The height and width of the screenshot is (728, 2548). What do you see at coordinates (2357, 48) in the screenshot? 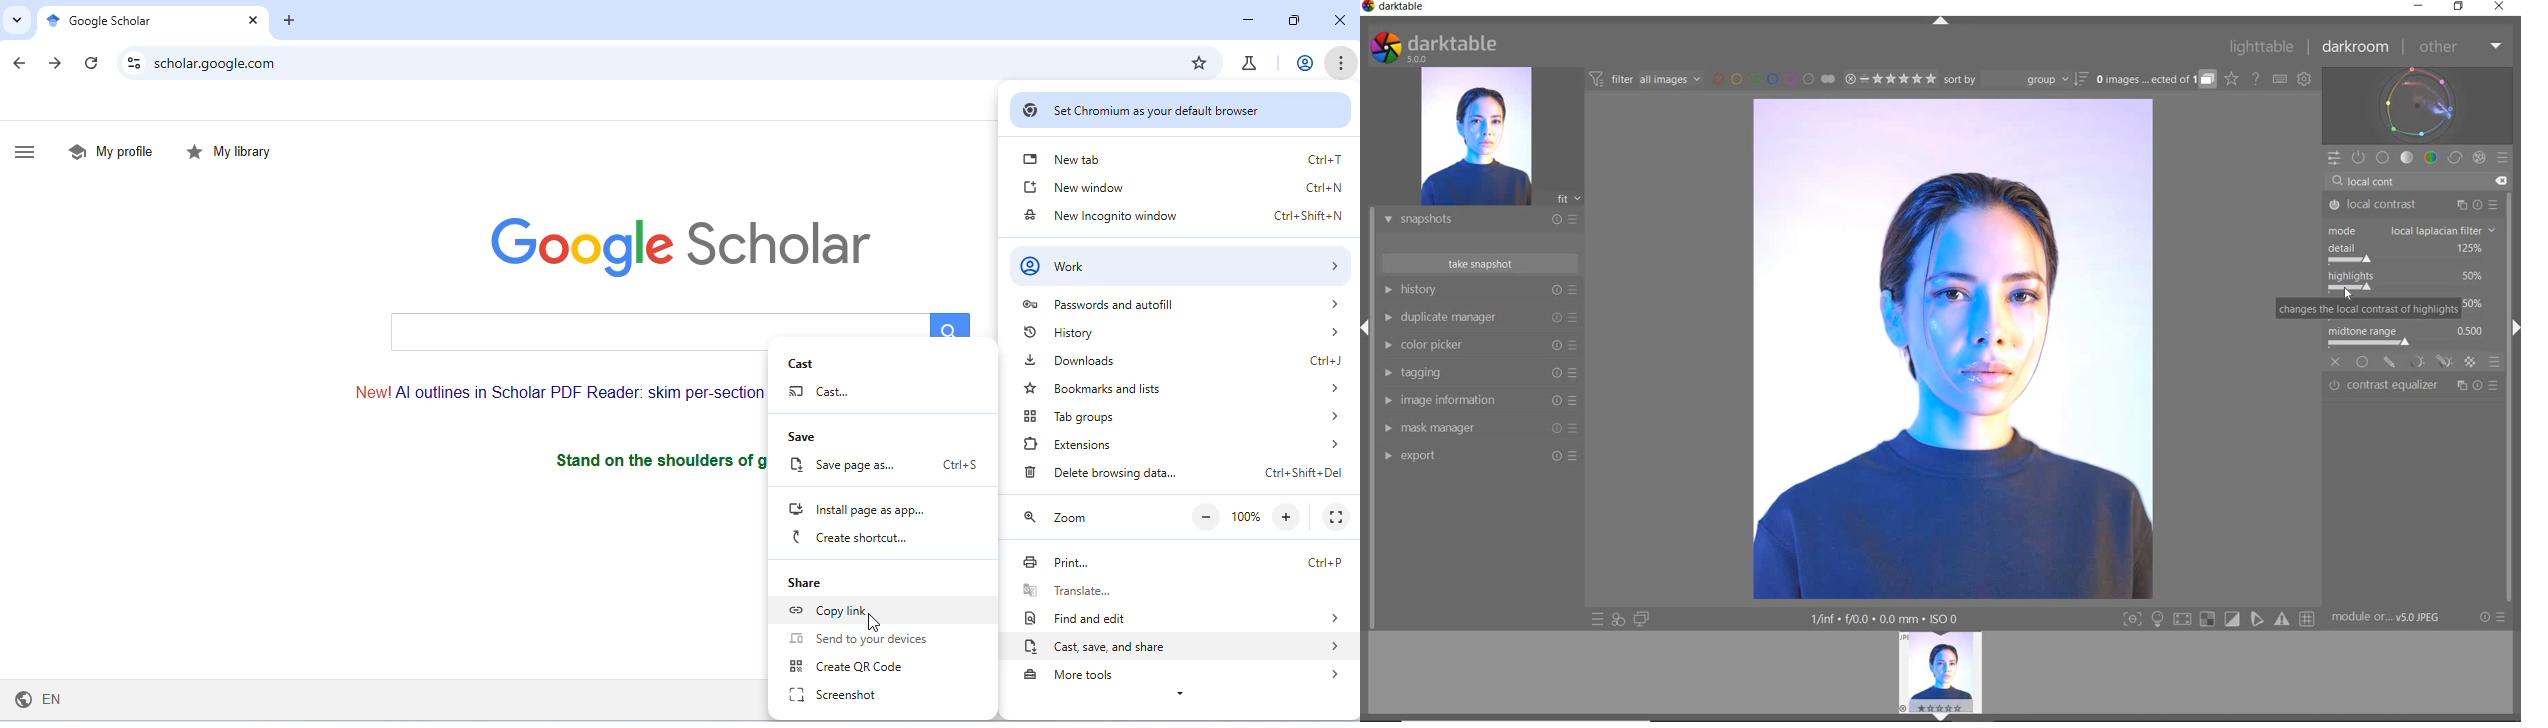
I see `DARKROOM` at bounding box center [2357, 48].